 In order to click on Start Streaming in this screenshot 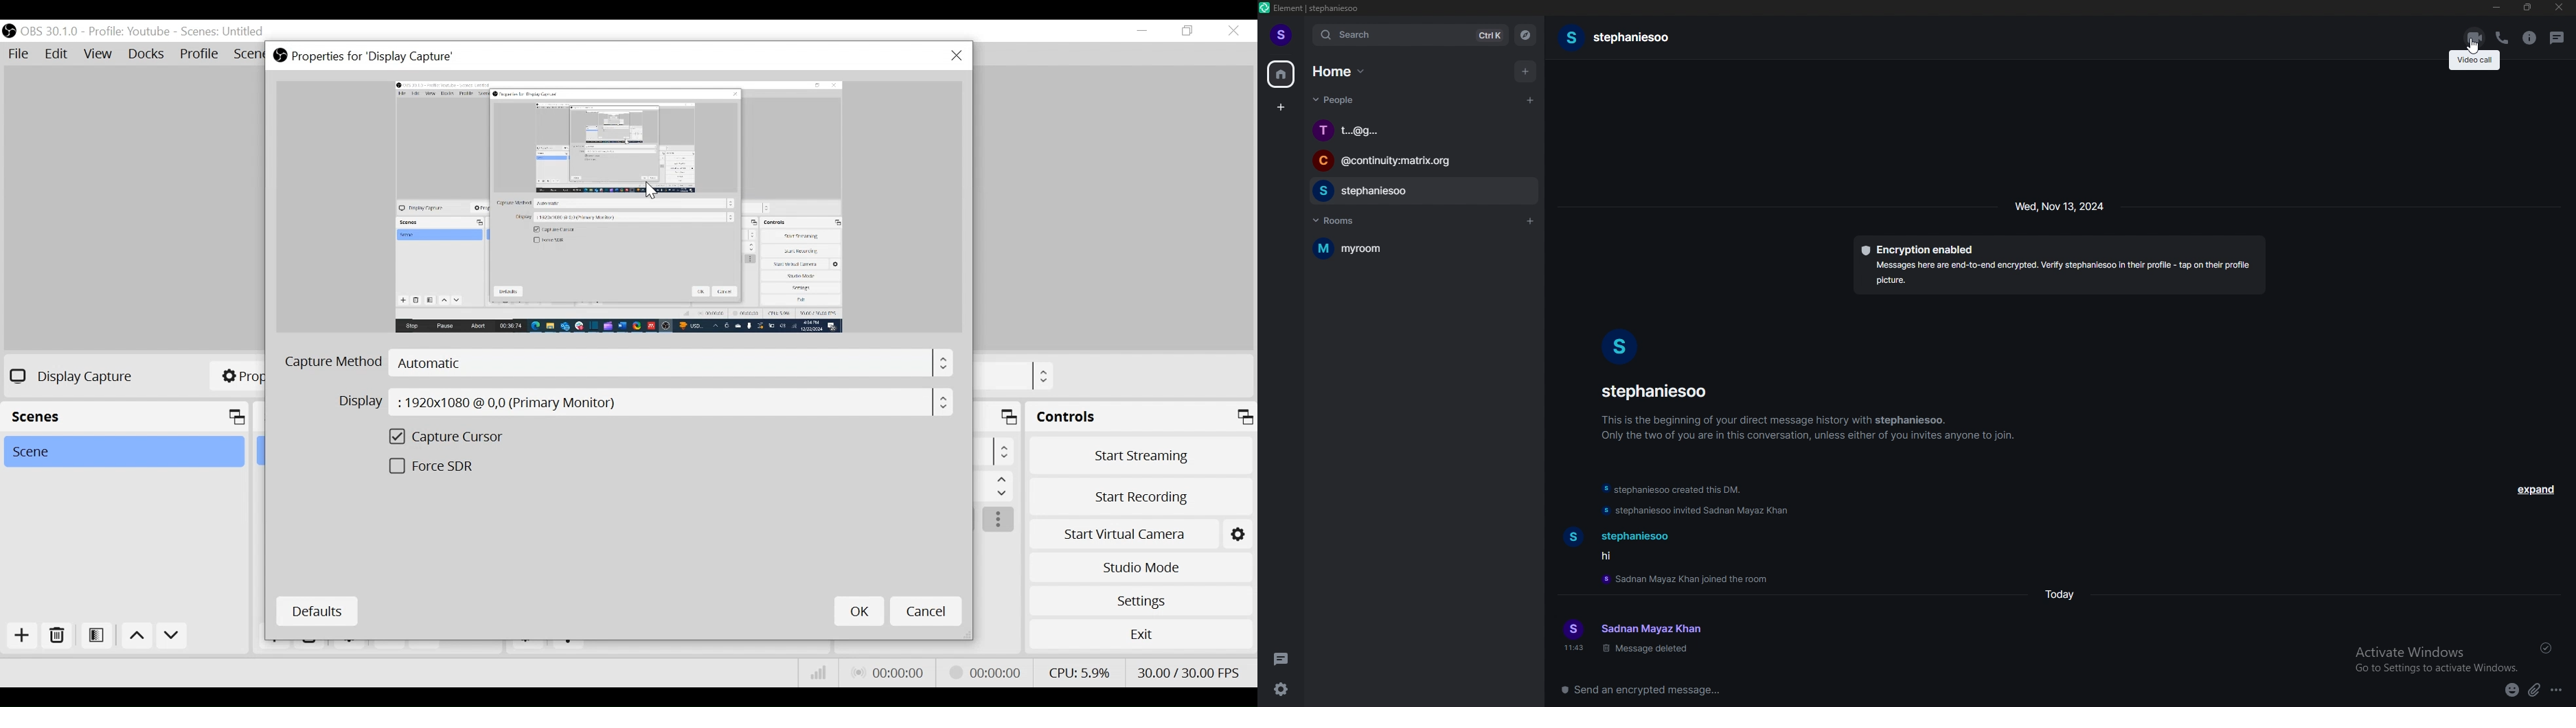, I will do `click(1141, 456)`.